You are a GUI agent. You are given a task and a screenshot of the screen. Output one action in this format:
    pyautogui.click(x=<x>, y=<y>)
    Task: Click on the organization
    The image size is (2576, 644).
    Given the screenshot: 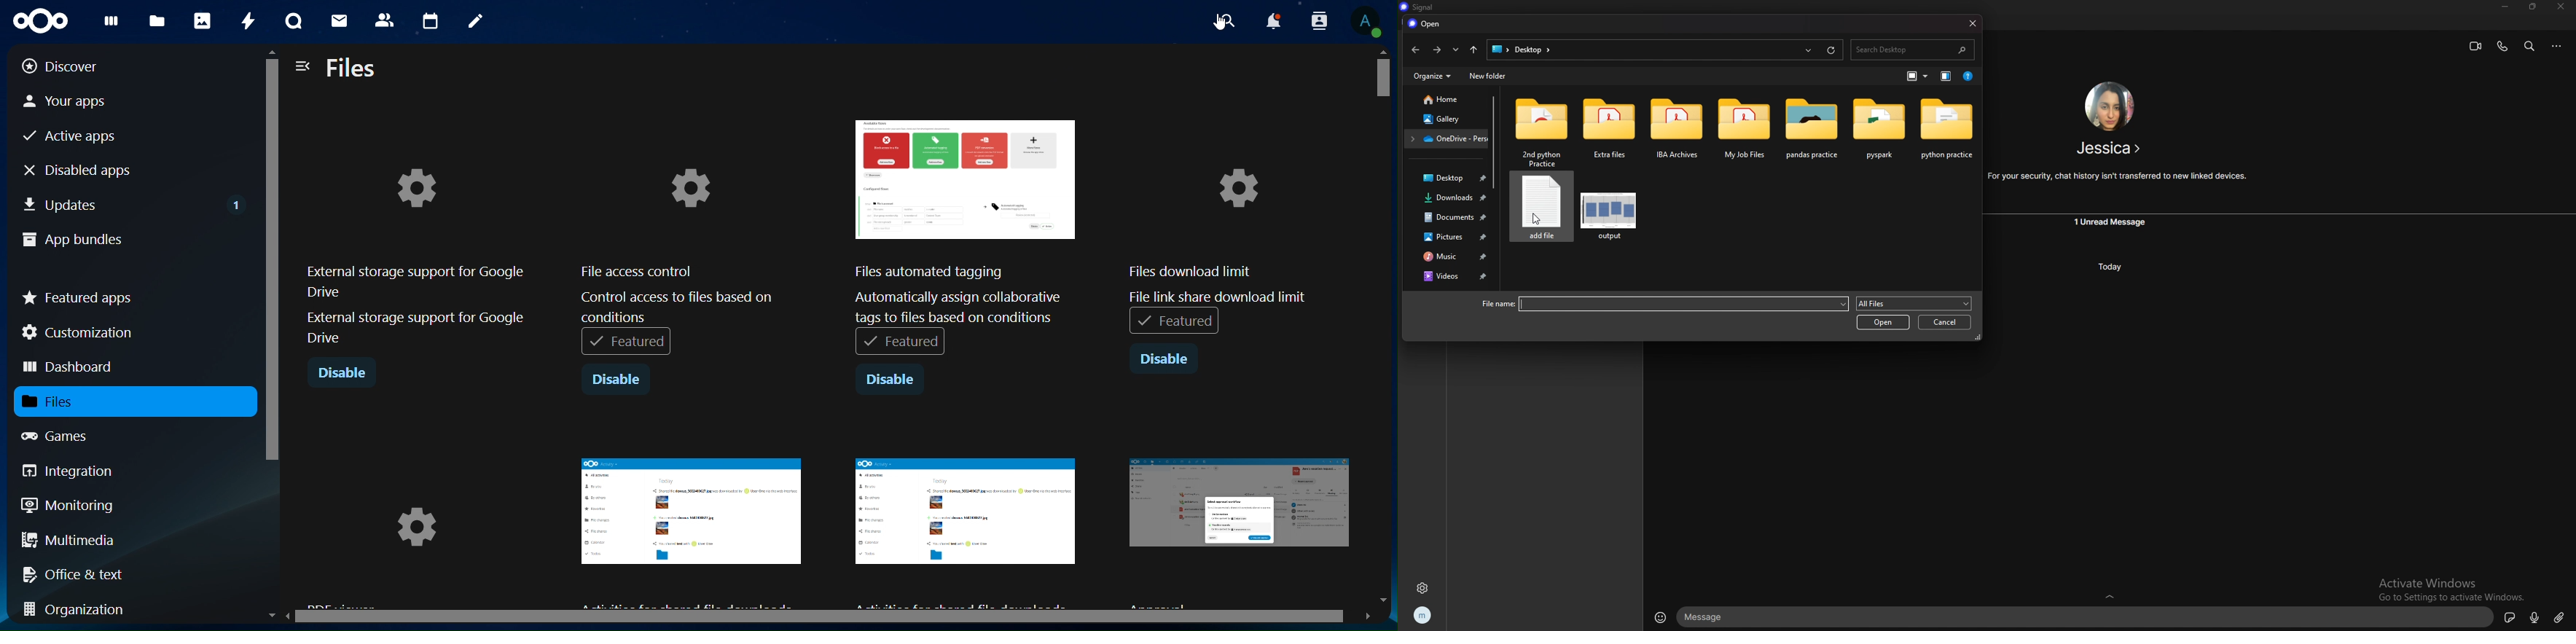 What is the action you would take?
    pyautogui.click(x=80, y=611)
    